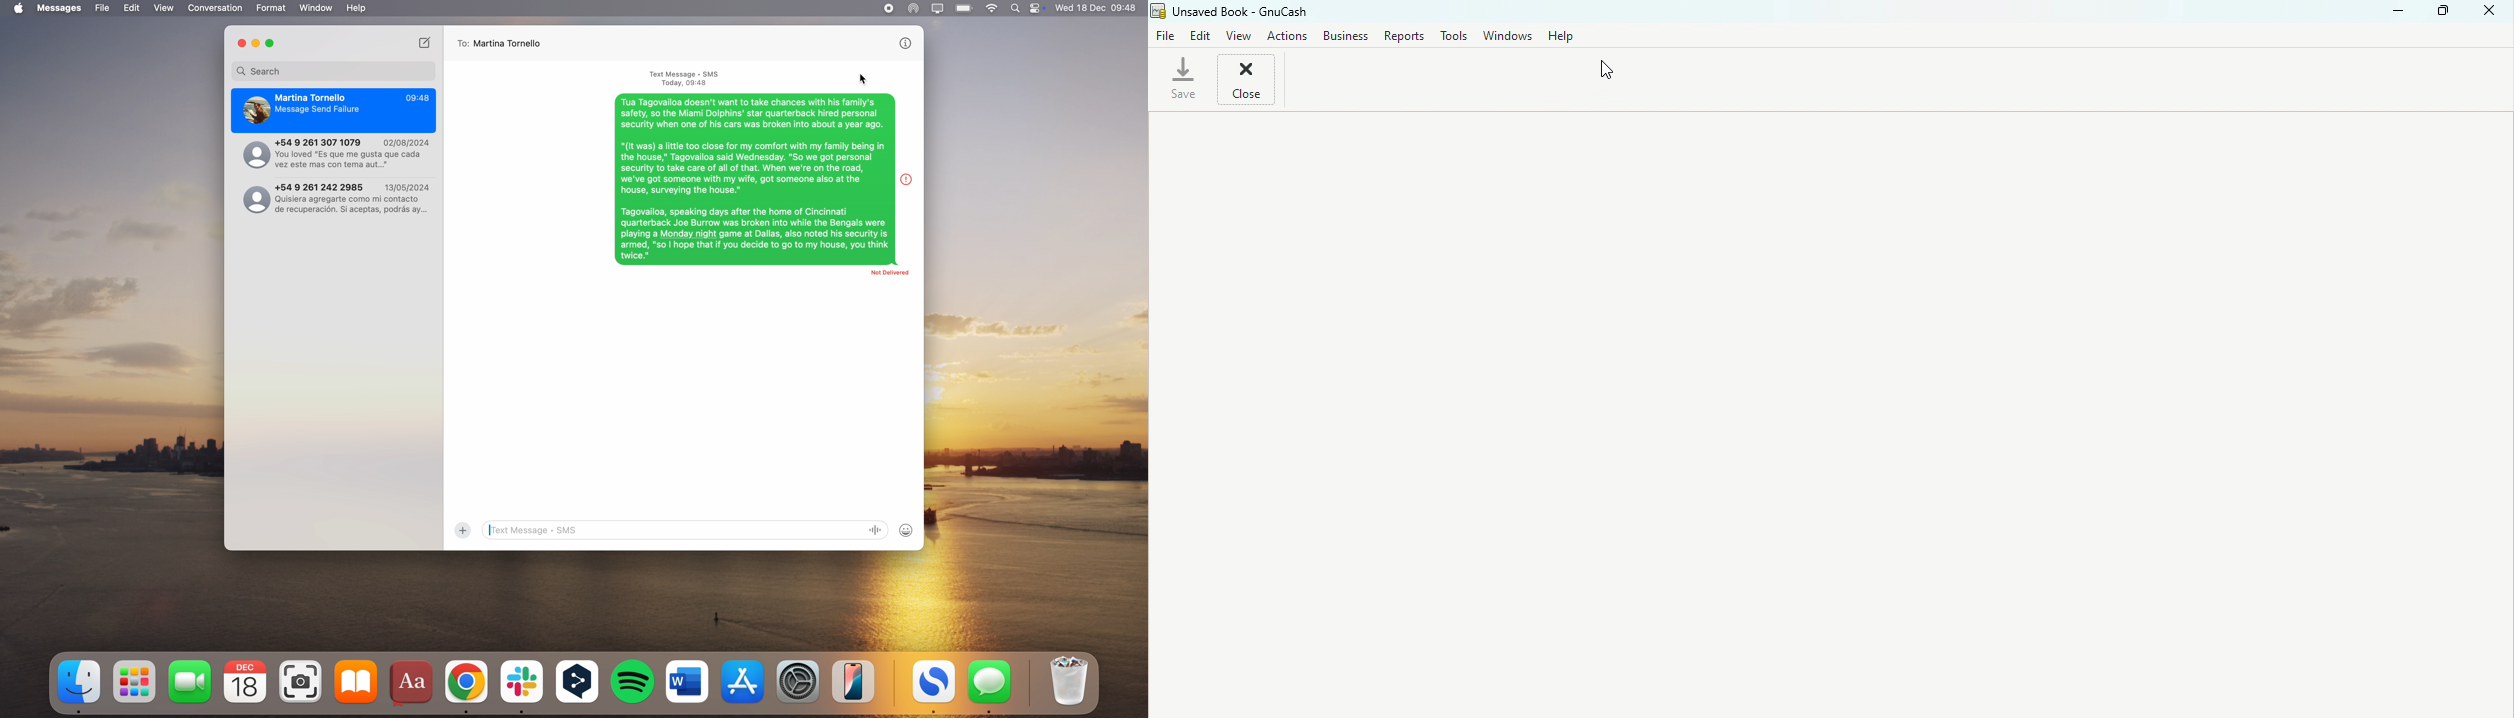 The width and height of the screenshot is (2520, 728). Describe the element at coordinates (1504, 34) in the screenshot. I see `Windows` at that location.